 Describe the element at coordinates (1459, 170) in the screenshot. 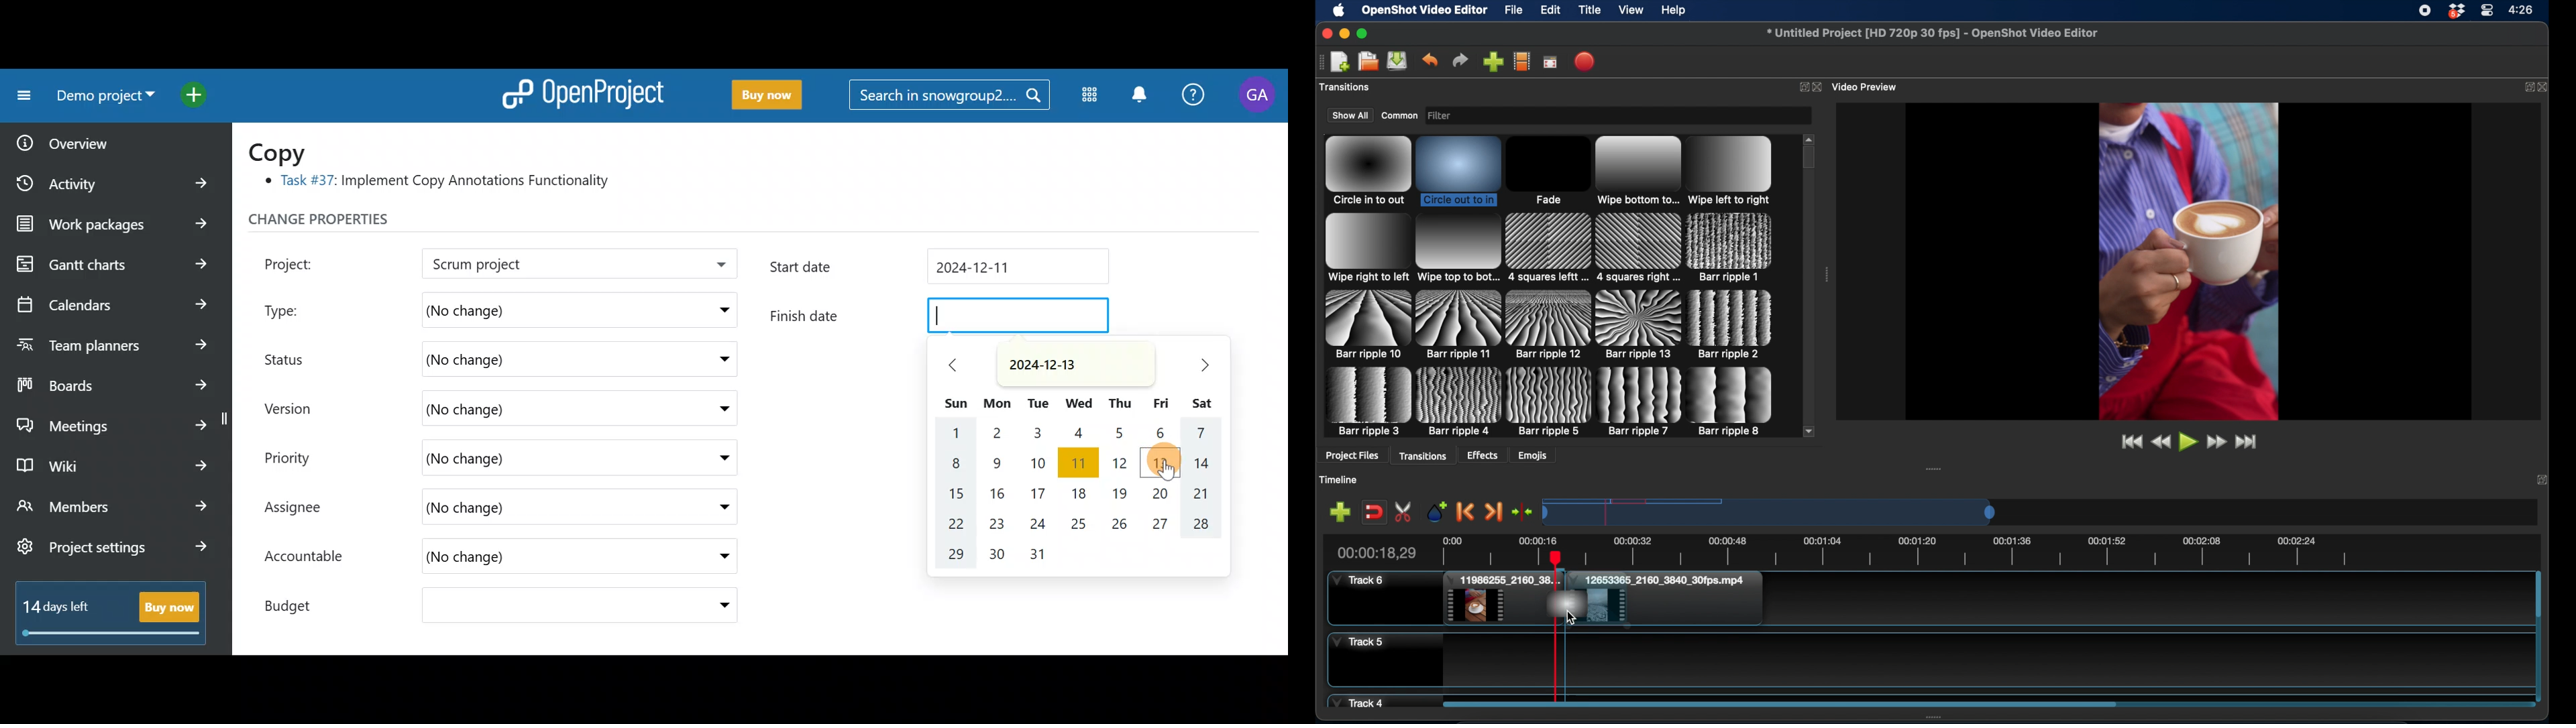

I see `transition` at that location.